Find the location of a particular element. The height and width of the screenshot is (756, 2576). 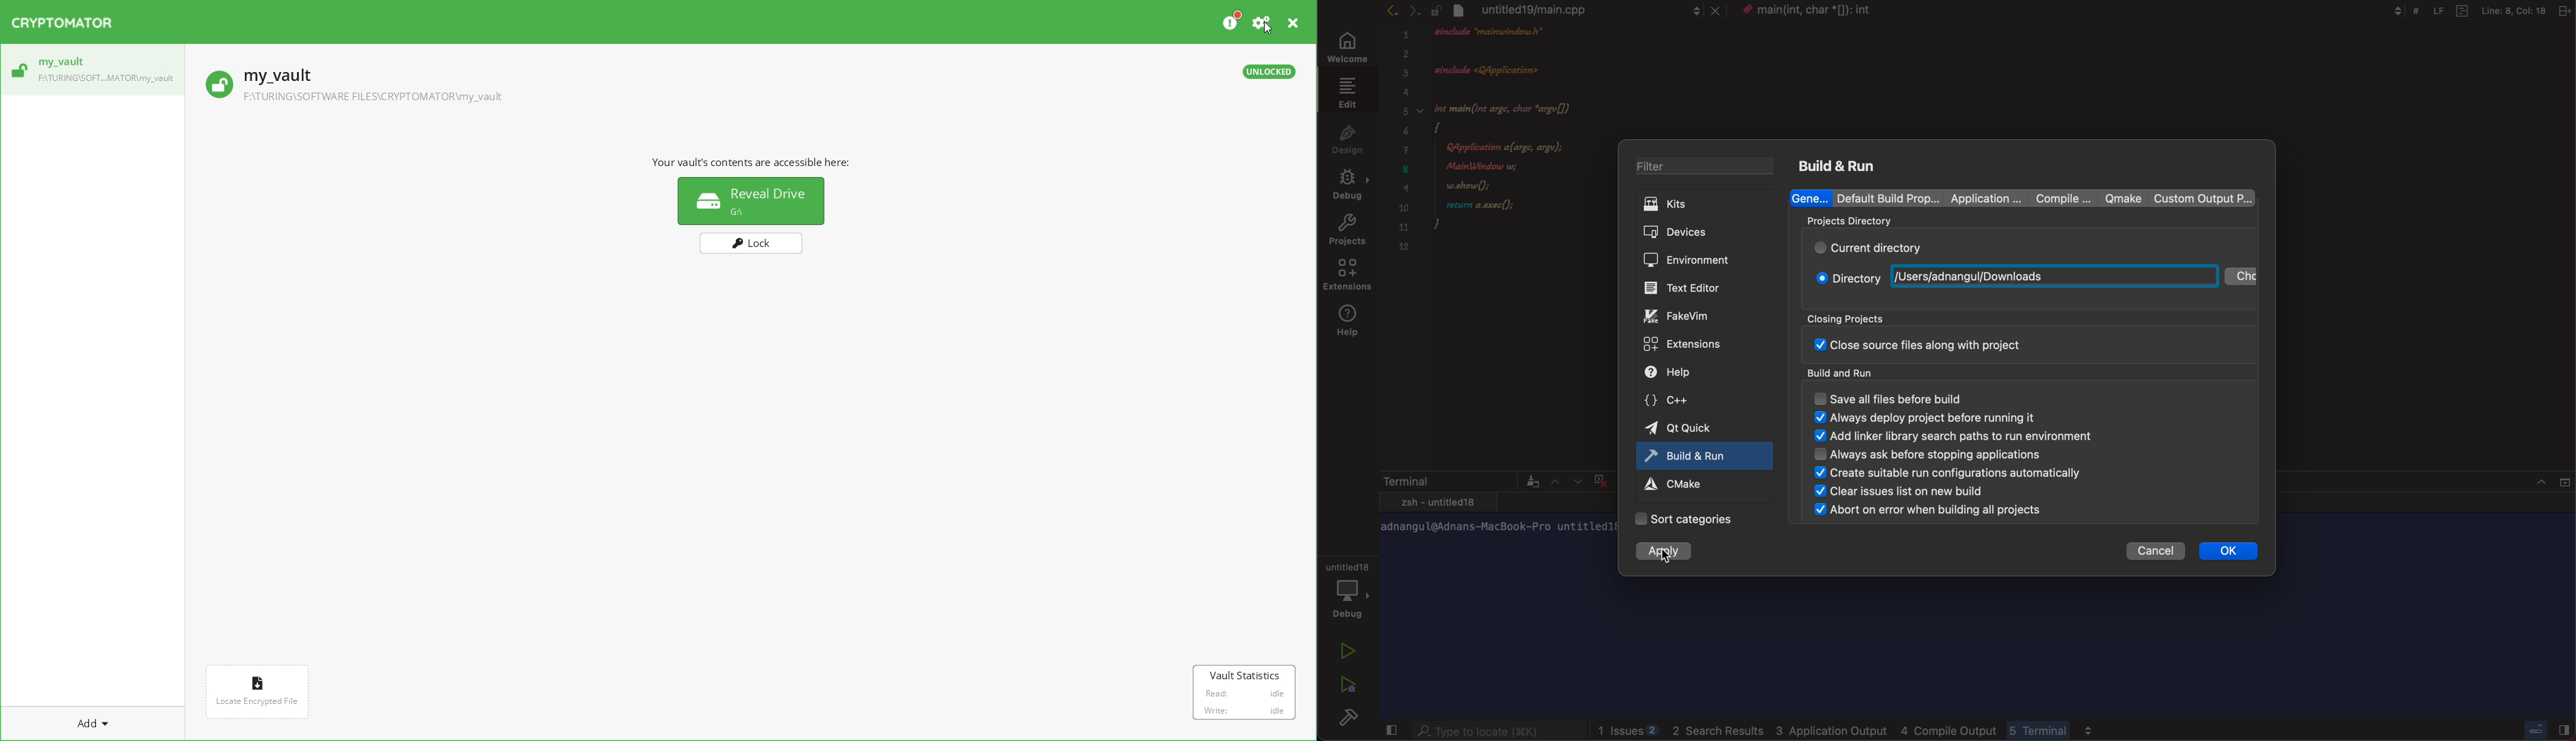

custom output is located at coordinates (2202, 199).